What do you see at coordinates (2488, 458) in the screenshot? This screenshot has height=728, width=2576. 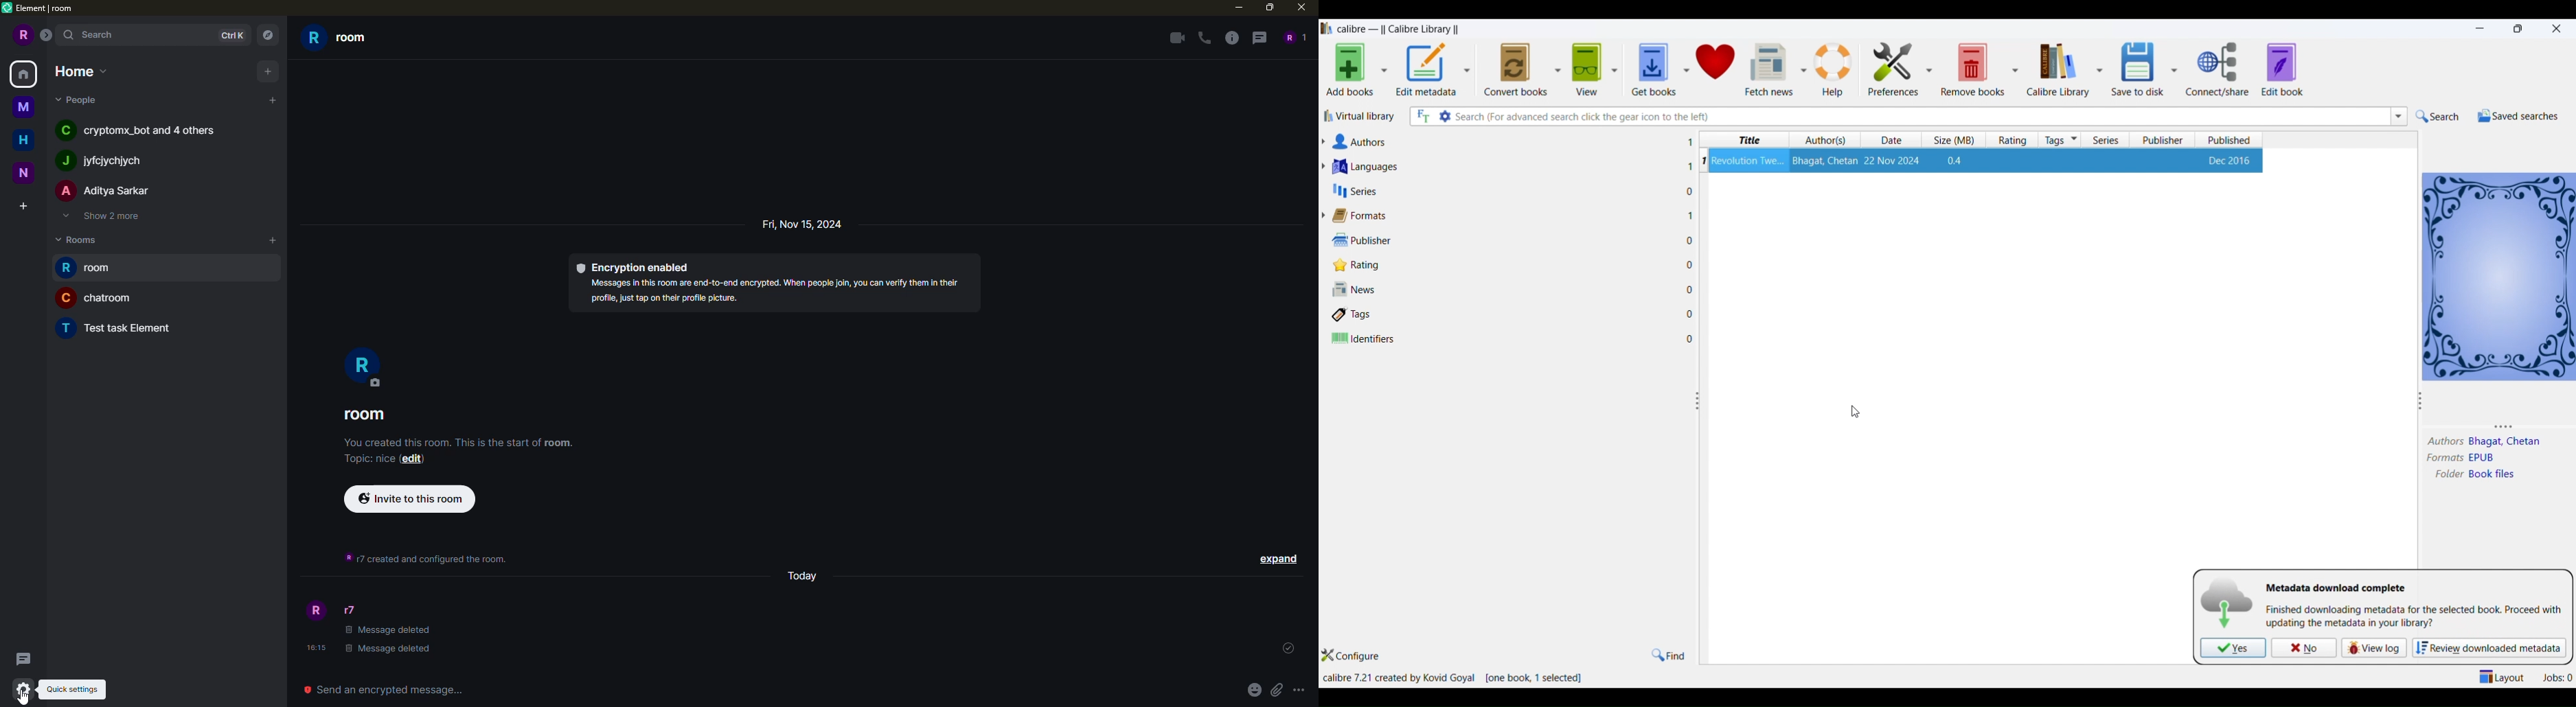 I see `format type` at bounding box center [2488, 458].